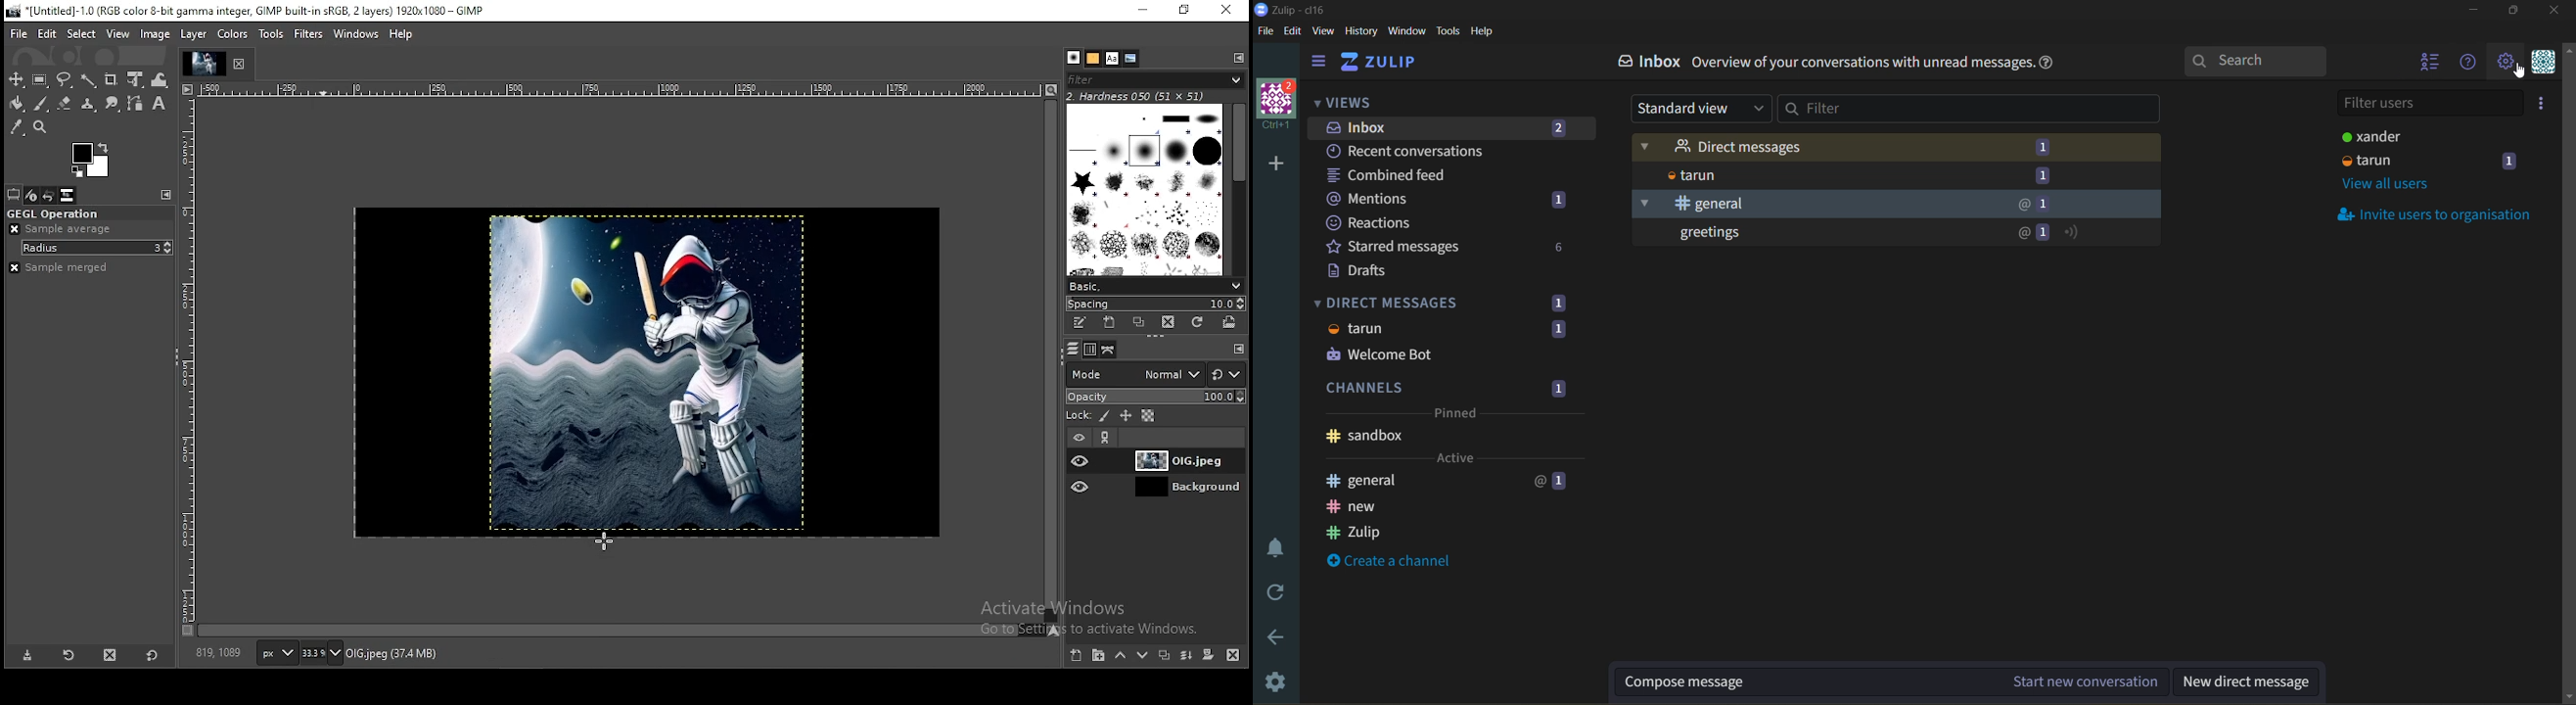  Describe the element at coordinates (2548, 105) in the screenshot. I see `invite users to organization` at that location.